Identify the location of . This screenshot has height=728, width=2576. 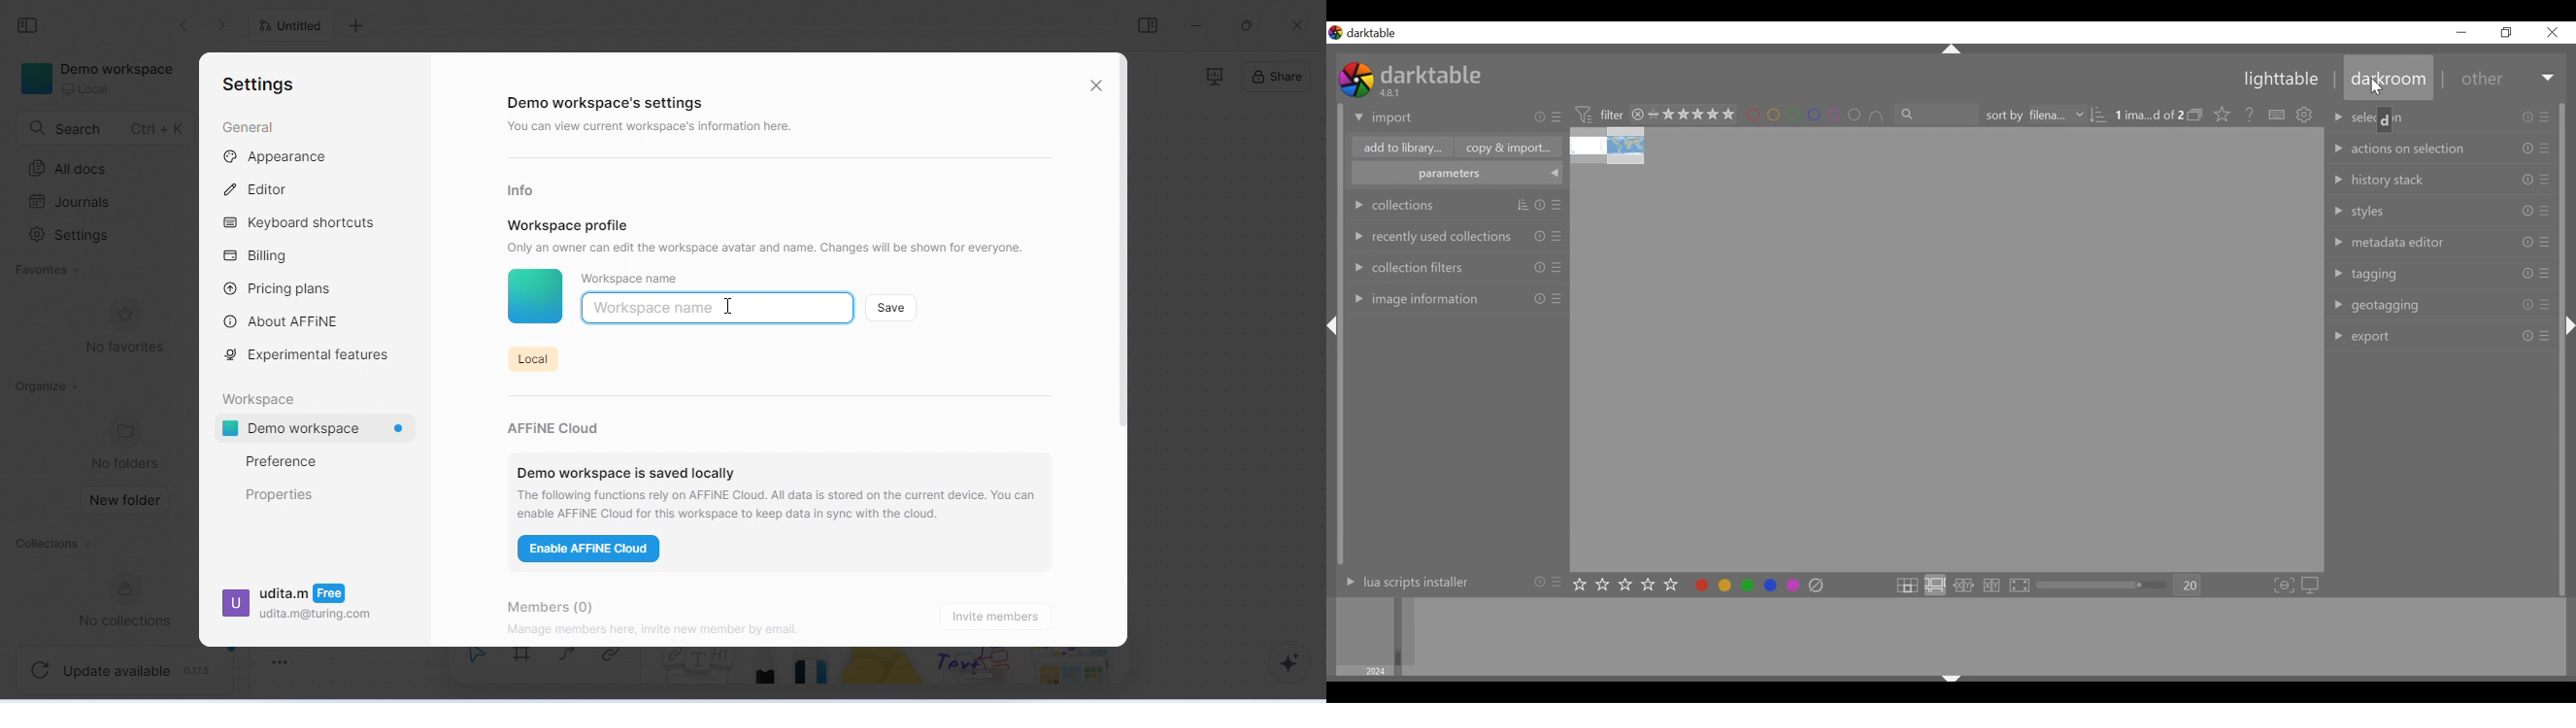
(2528, 335).